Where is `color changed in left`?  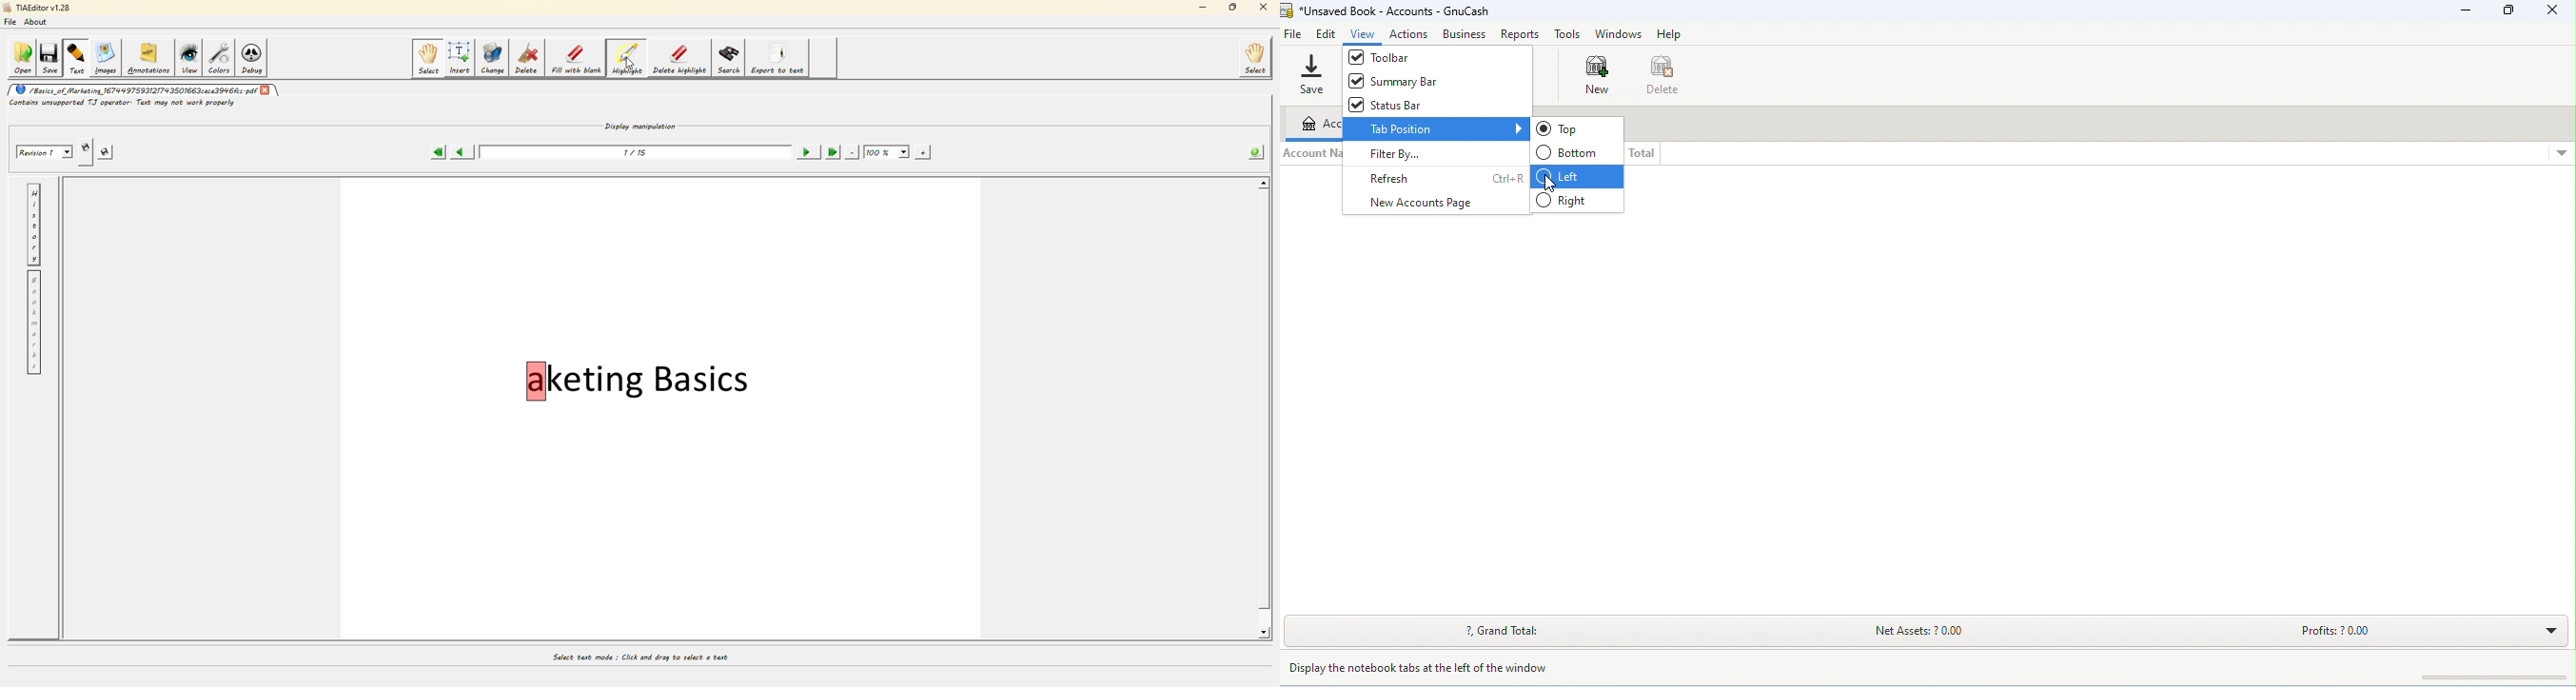
color changed in left is located at coordinates (1577, 176).